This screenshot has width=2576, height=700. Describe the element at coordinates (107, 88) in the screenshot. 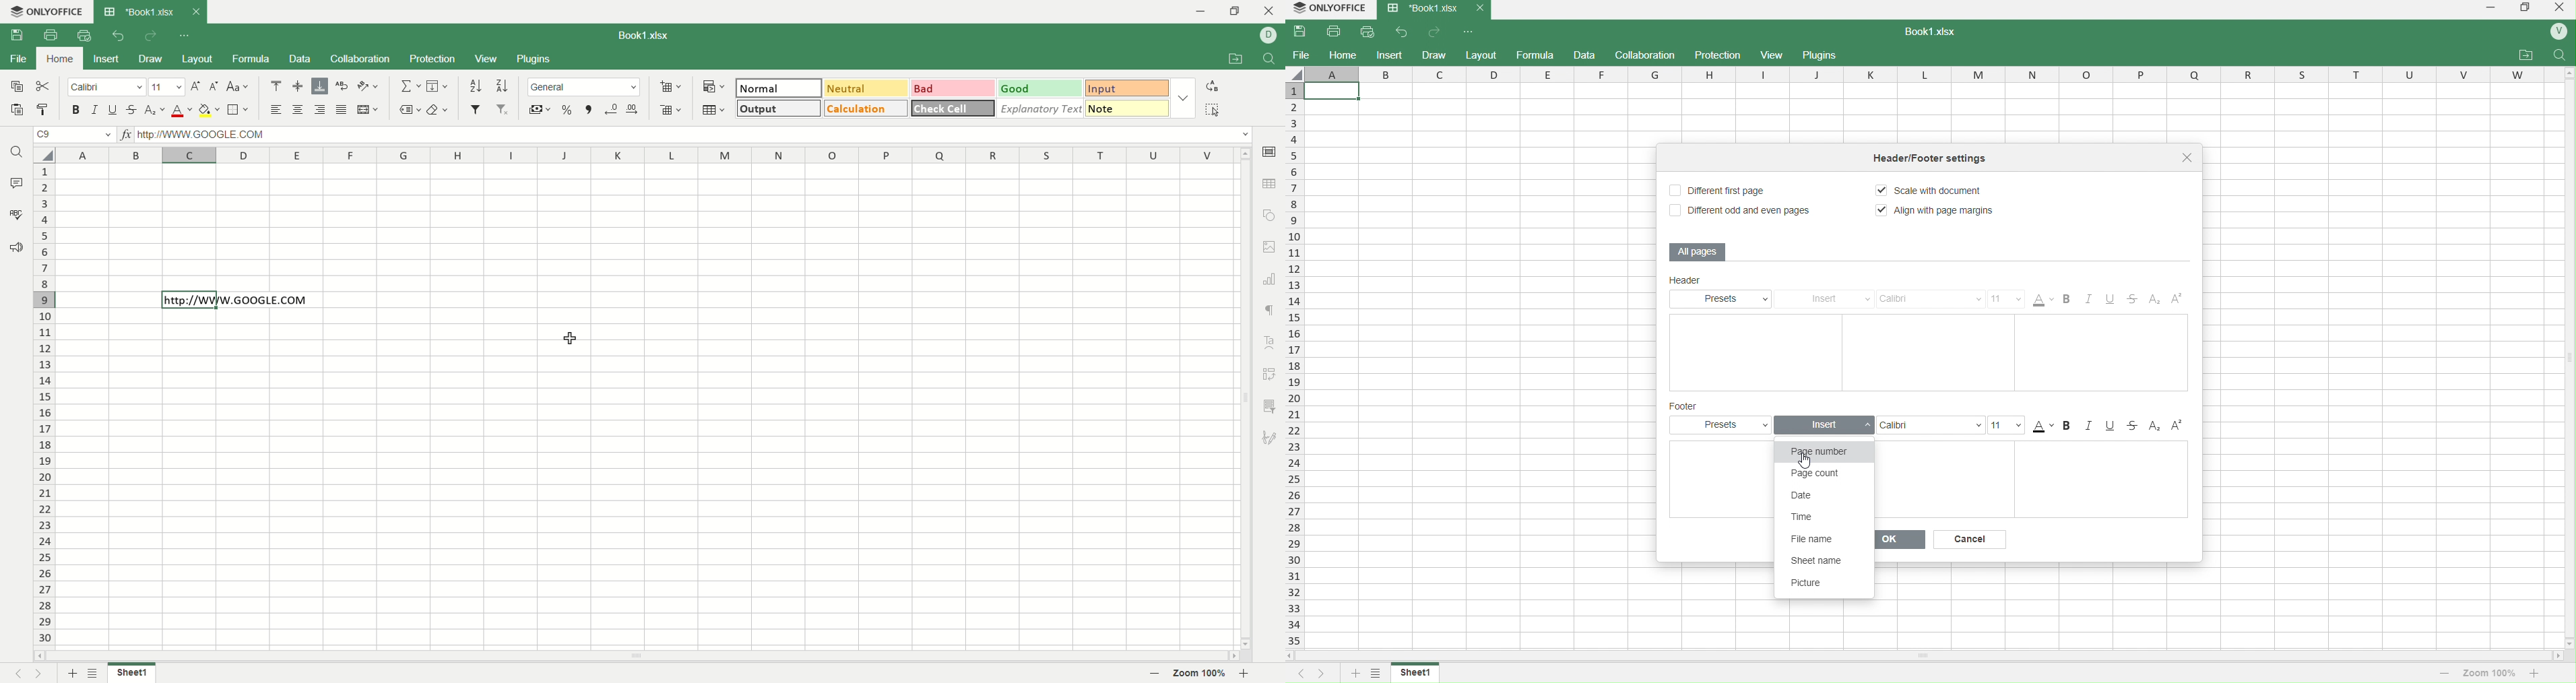

I see `font name` at that location.